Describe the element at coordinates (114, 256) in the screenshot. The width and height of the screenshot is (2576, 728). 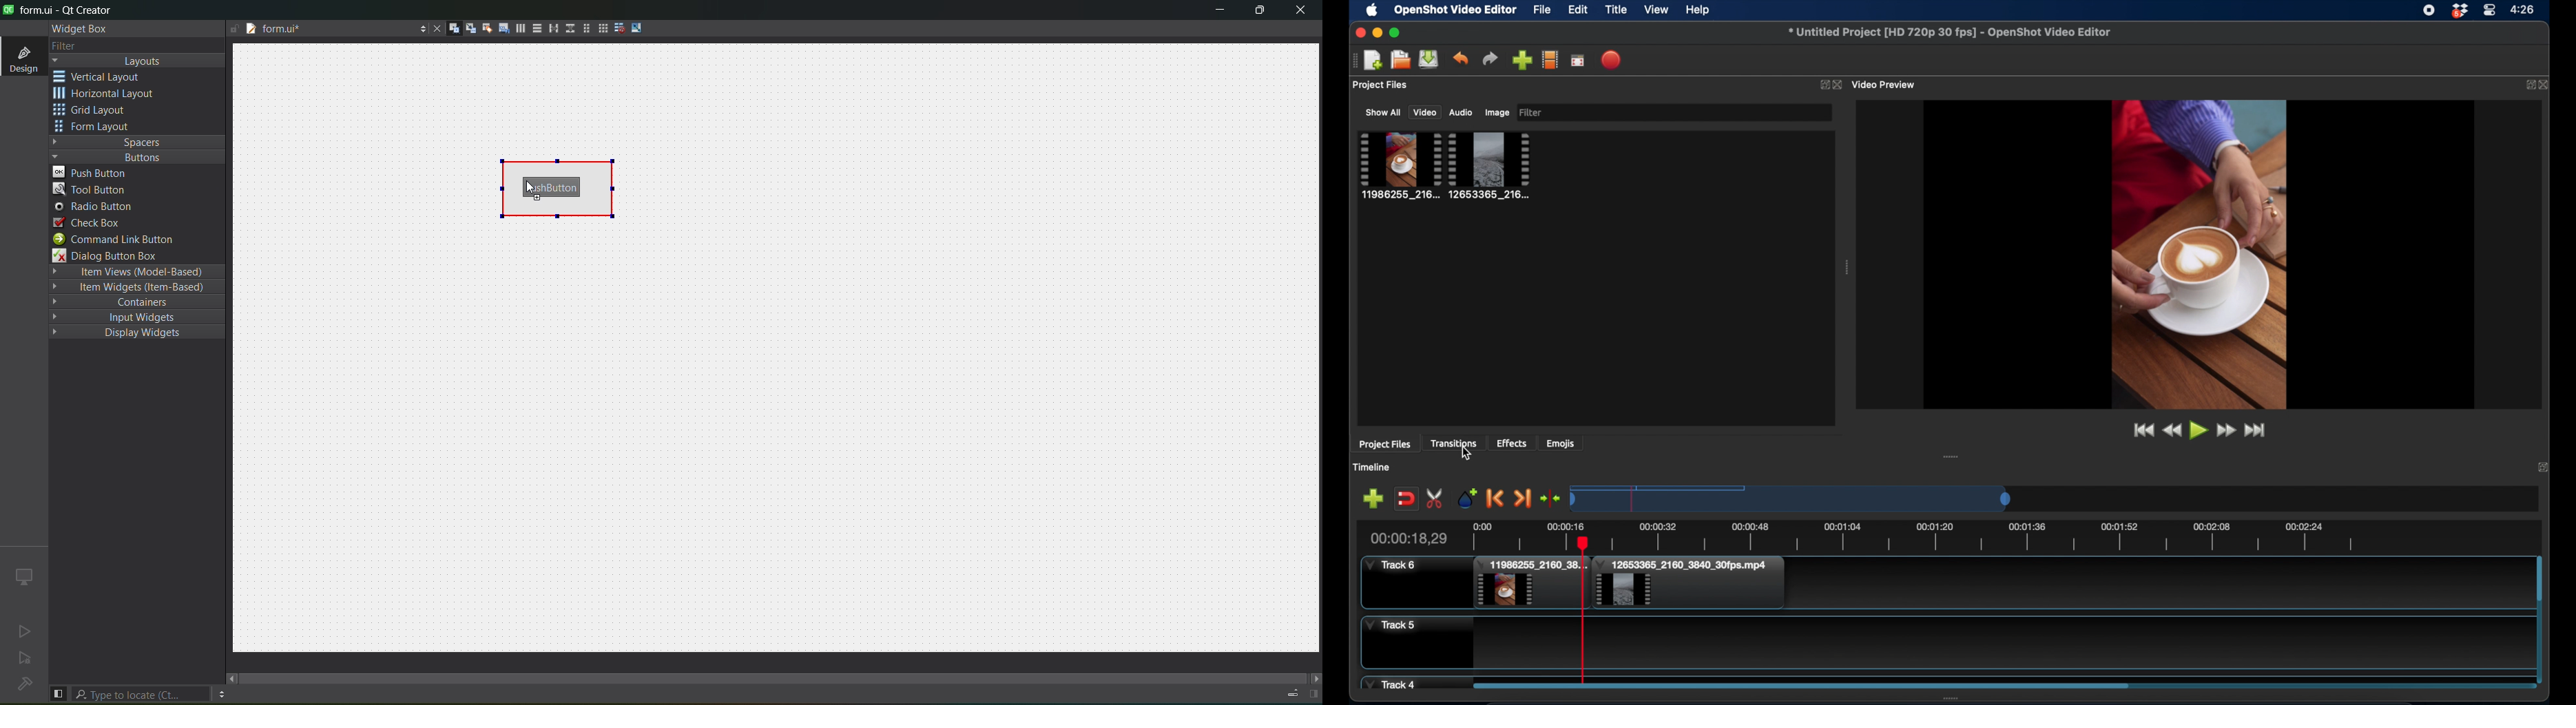
I see `dialog button box` at that location.